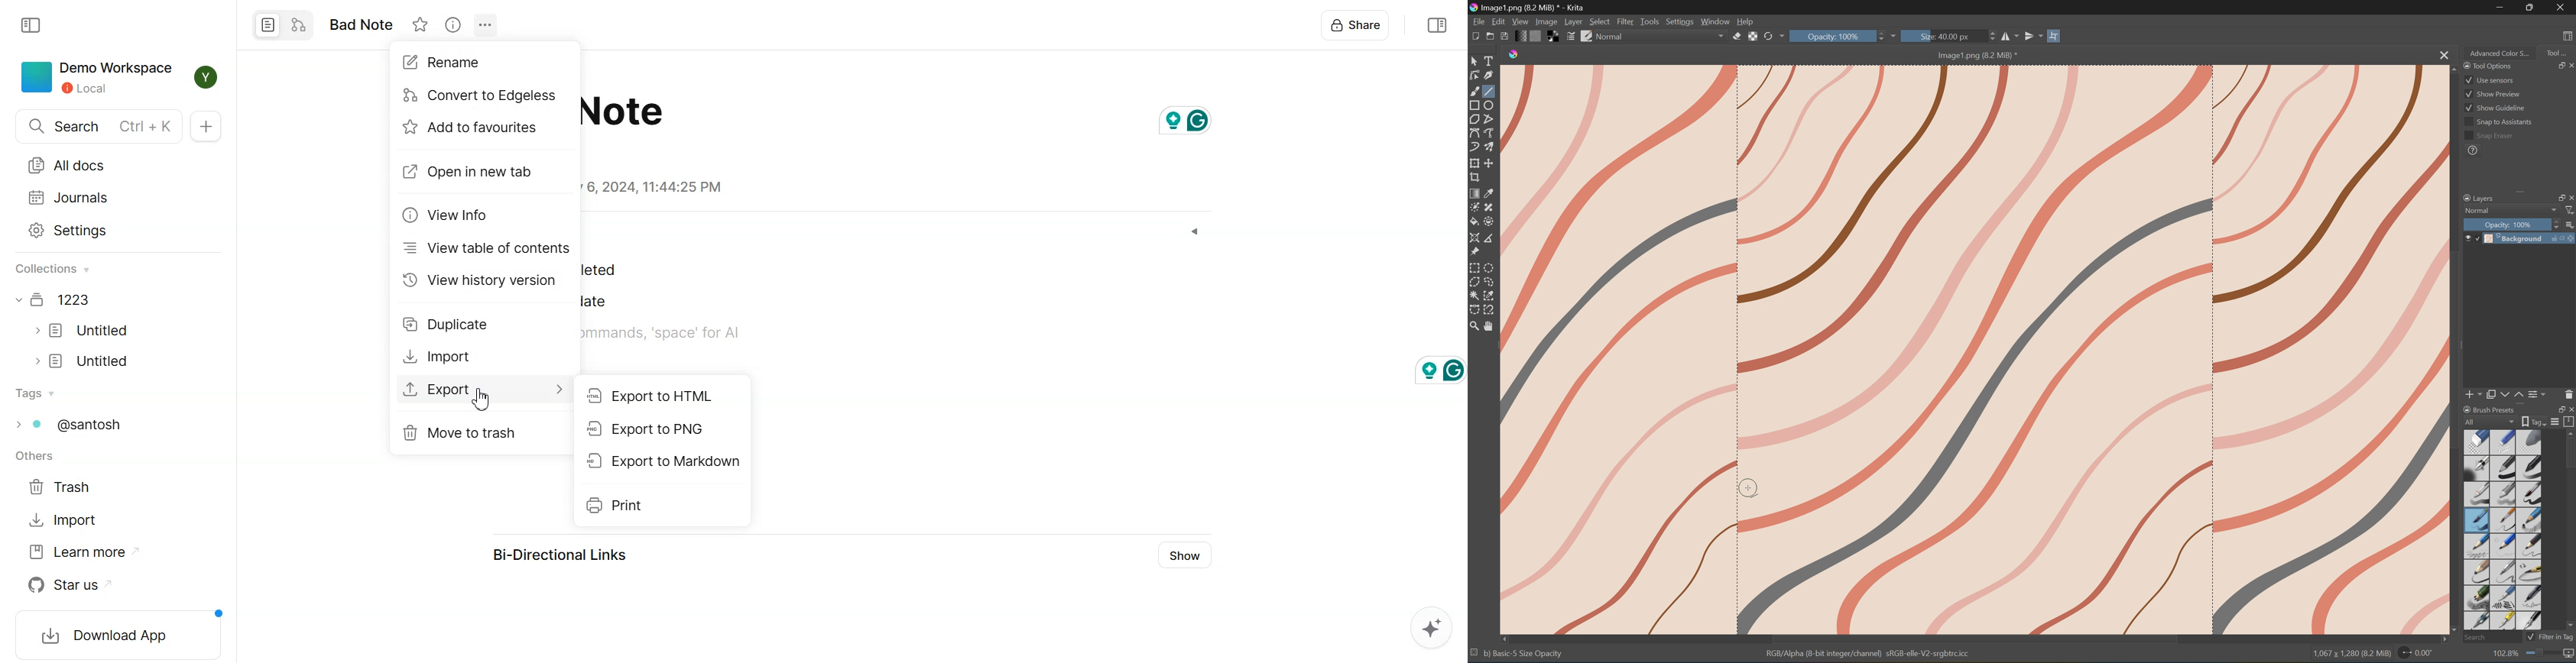 The width and height of the screenshot is (2576, 672). Describe the element at coordinates (1747, 488) in the screenshot. I see `Cursor` at that location.